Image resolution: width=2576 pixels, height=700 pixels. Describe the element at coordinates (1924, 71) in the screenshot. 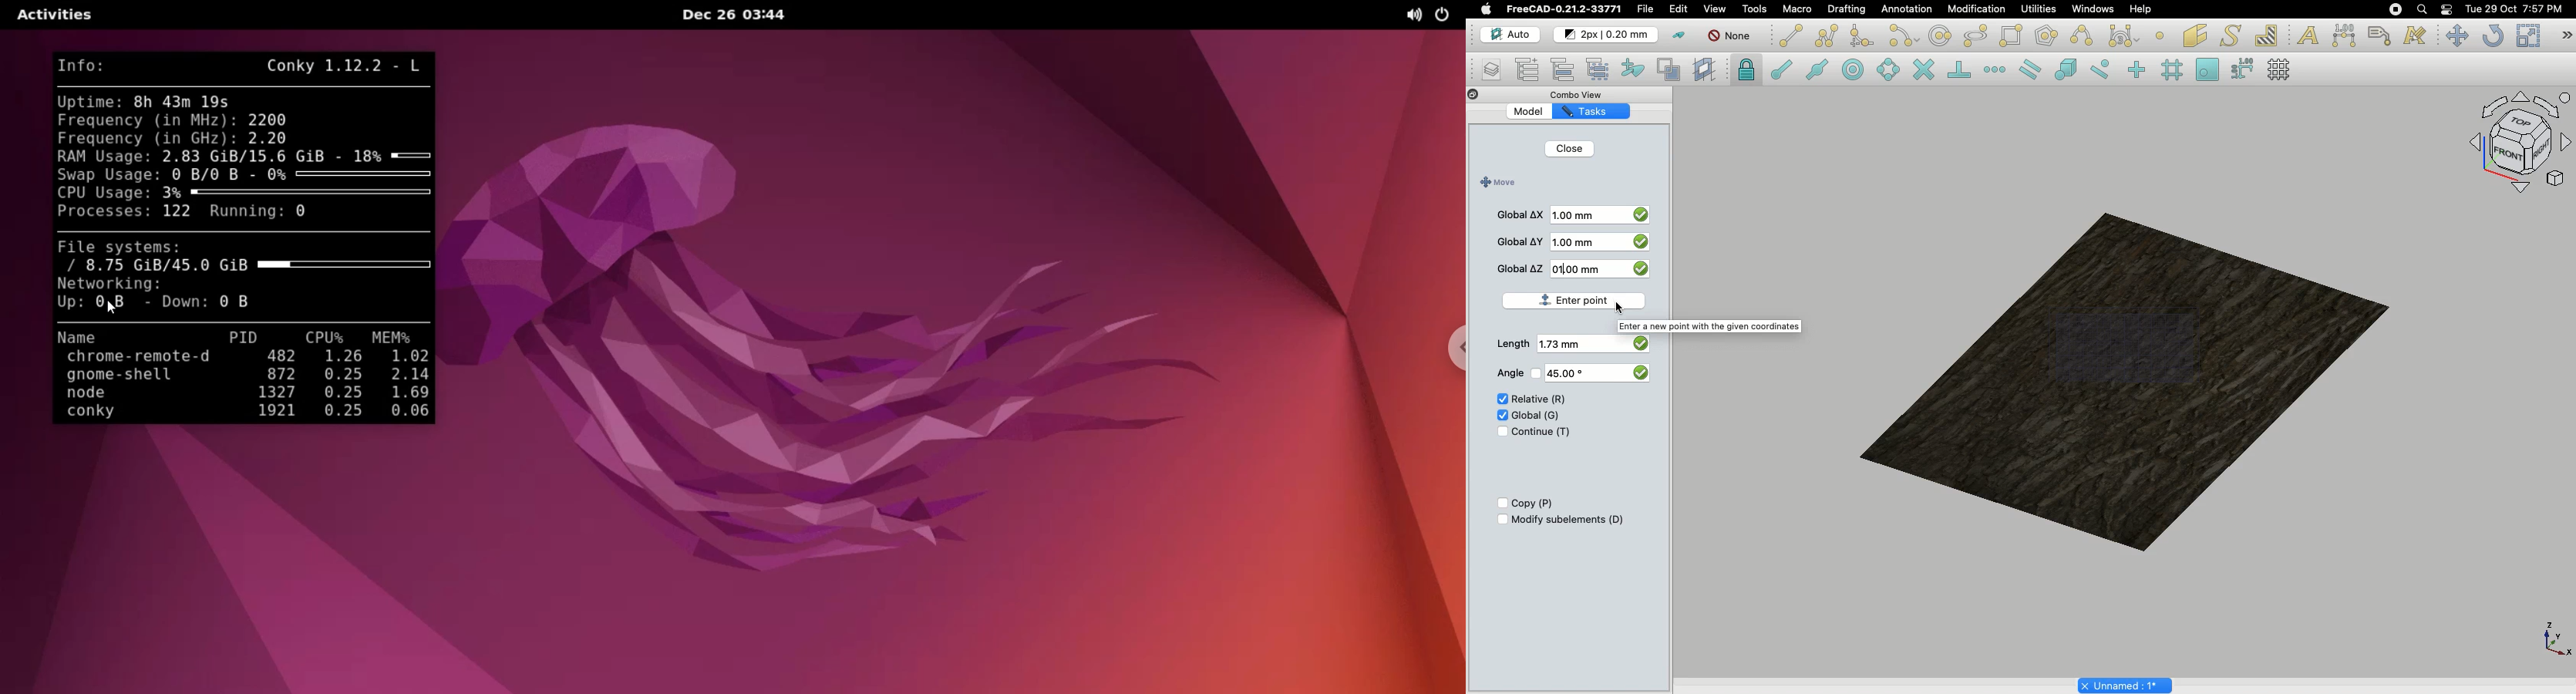

I see `Snap intersection` at that location.